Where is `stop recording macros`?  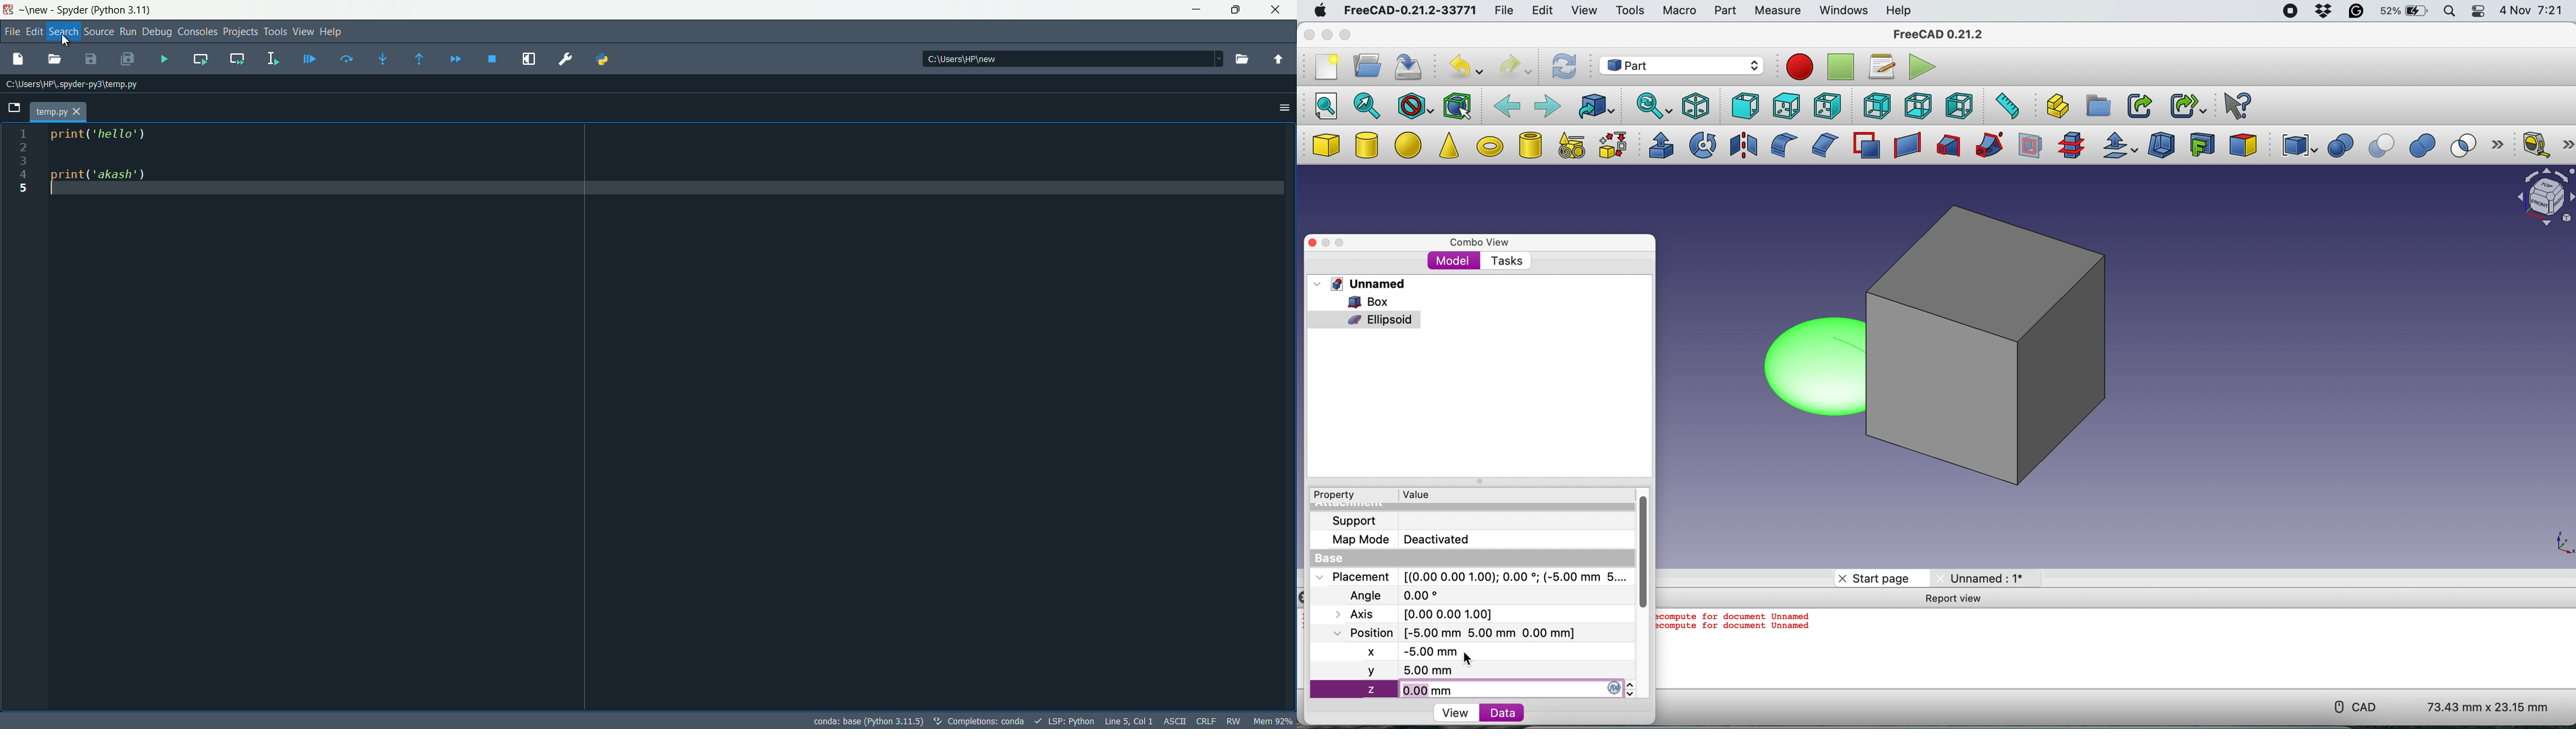 stop recording macros is located at coordinates (1842, 68).